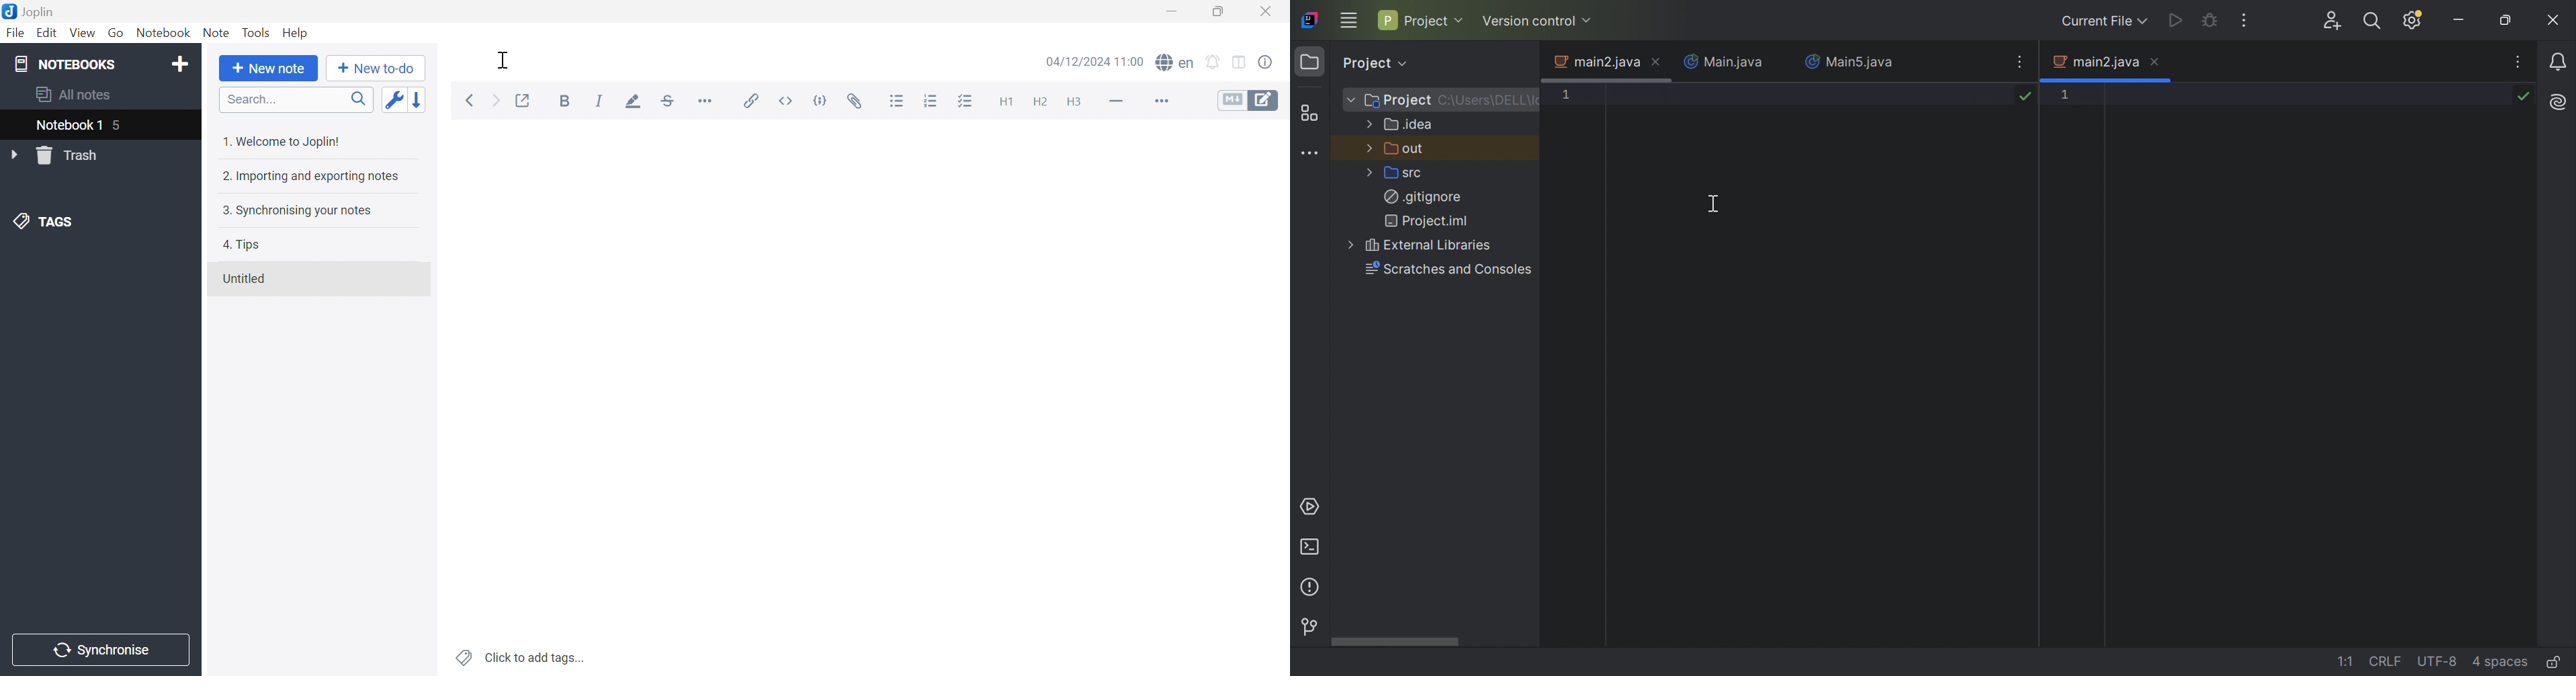 This screenshot has height=700, width=2576. What do you see at coordinates (247, 278) in the screenshot?
I see `Untitled` at bounding box center [247, 278].